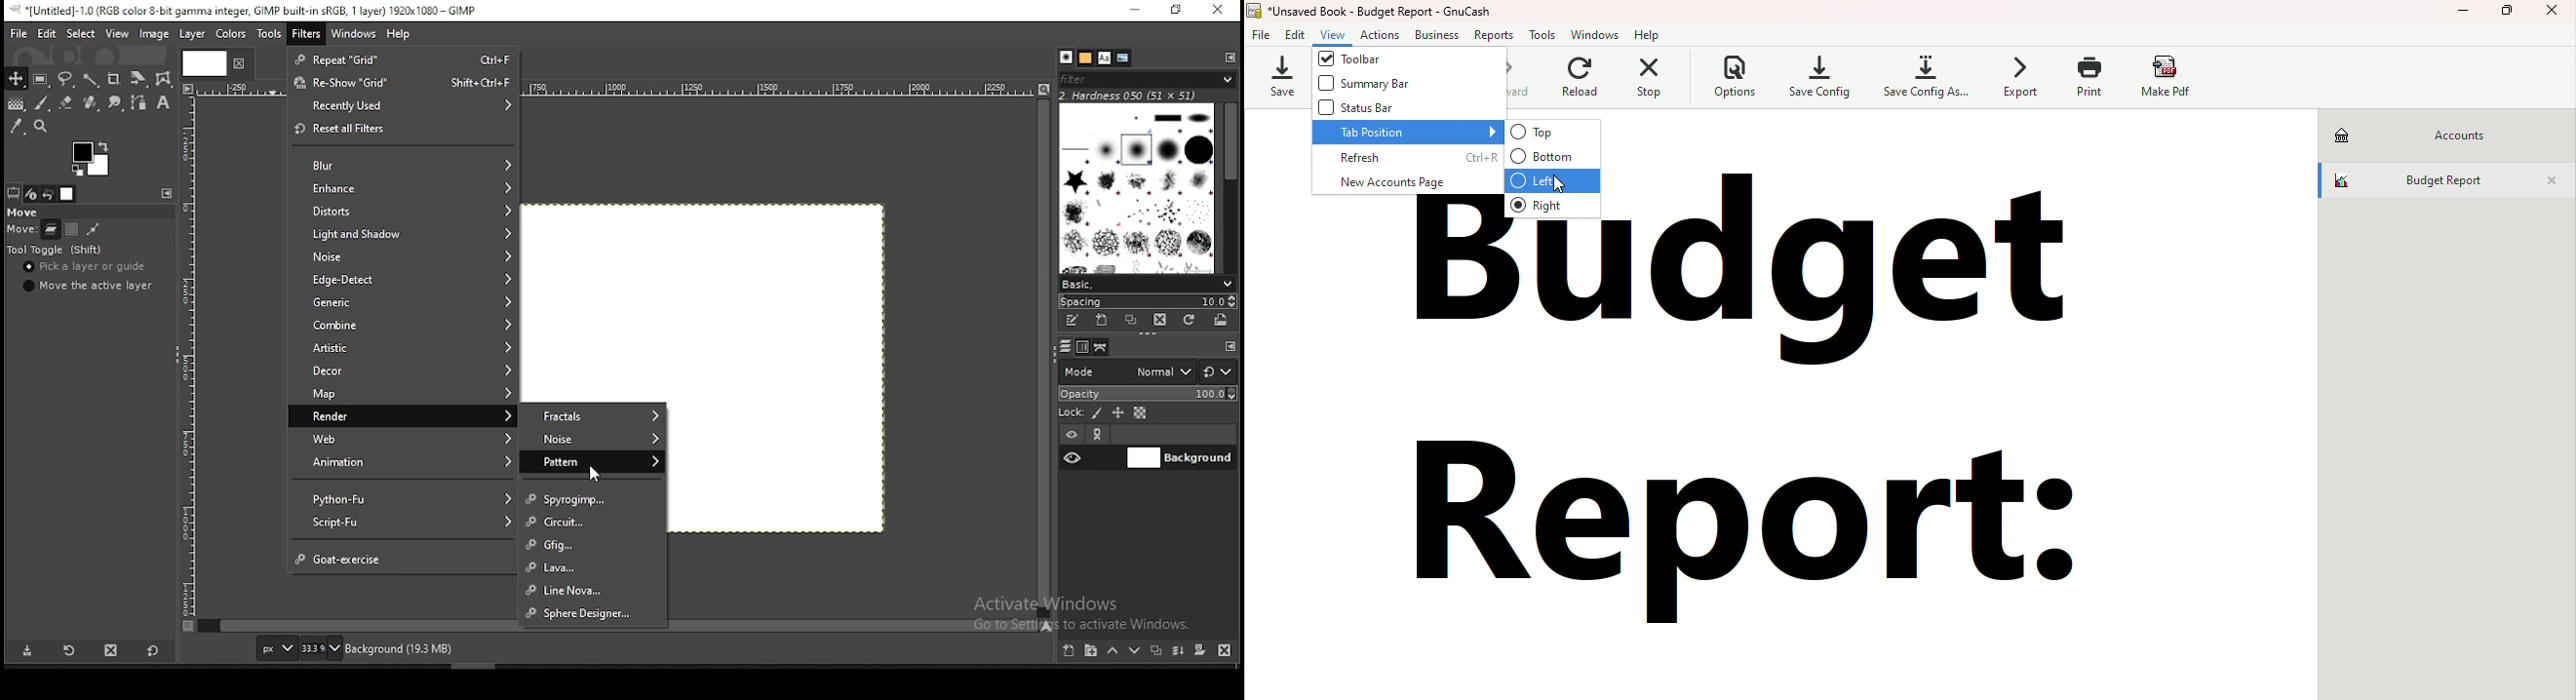 The height and width of the screenshot is (700, 2576). What do you see at coordinates (1731, 79) in the screenshot?
I see `Options` at bounding box center [1731, 79].